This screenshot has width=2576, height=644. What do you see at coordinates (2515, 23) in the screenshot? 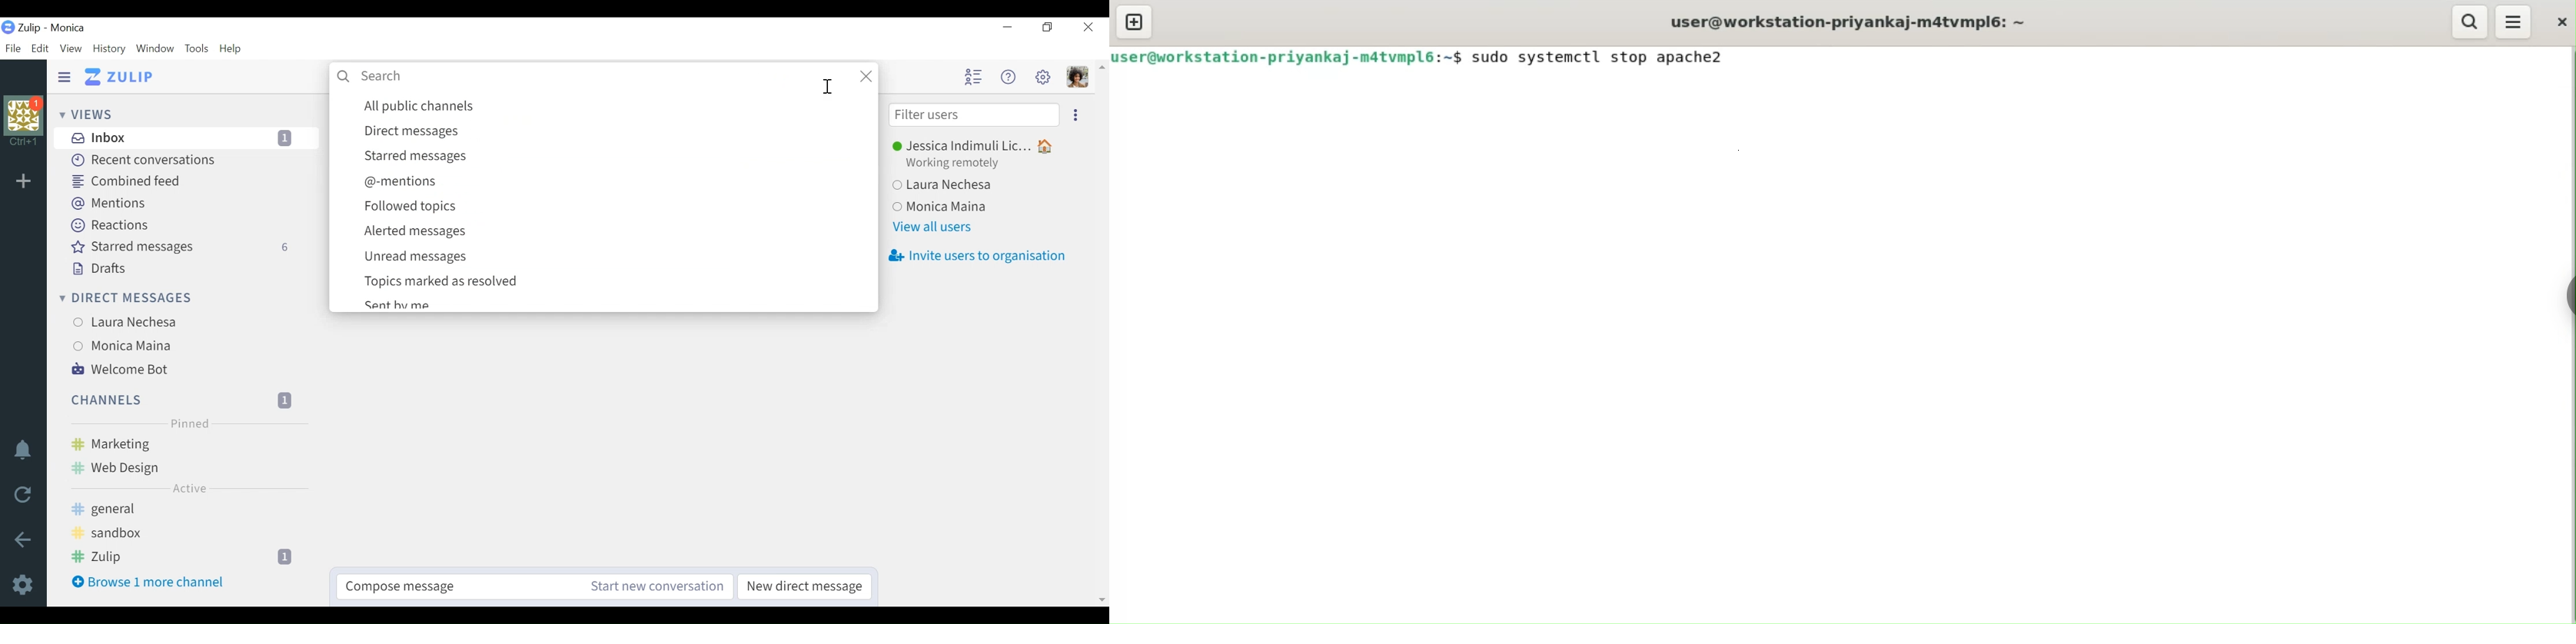
I see `menu` at bounding box center [2515, 23].